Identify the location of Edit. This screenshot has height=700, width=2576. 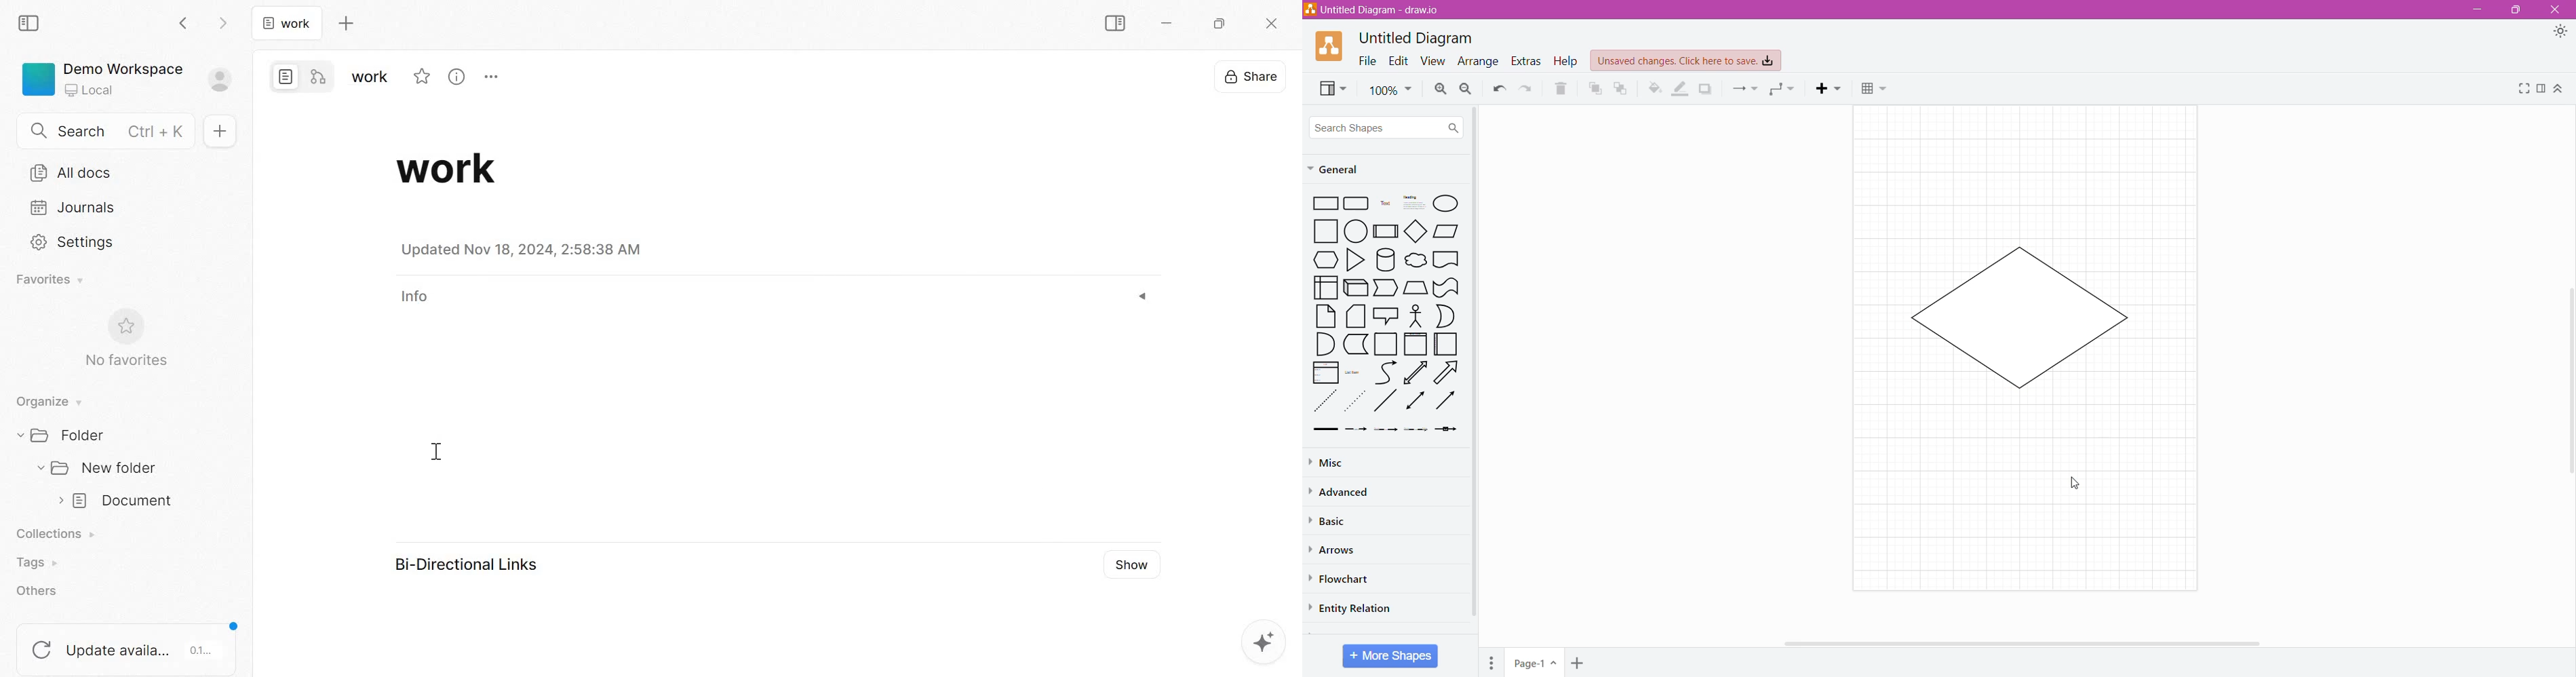
(1398, 62).